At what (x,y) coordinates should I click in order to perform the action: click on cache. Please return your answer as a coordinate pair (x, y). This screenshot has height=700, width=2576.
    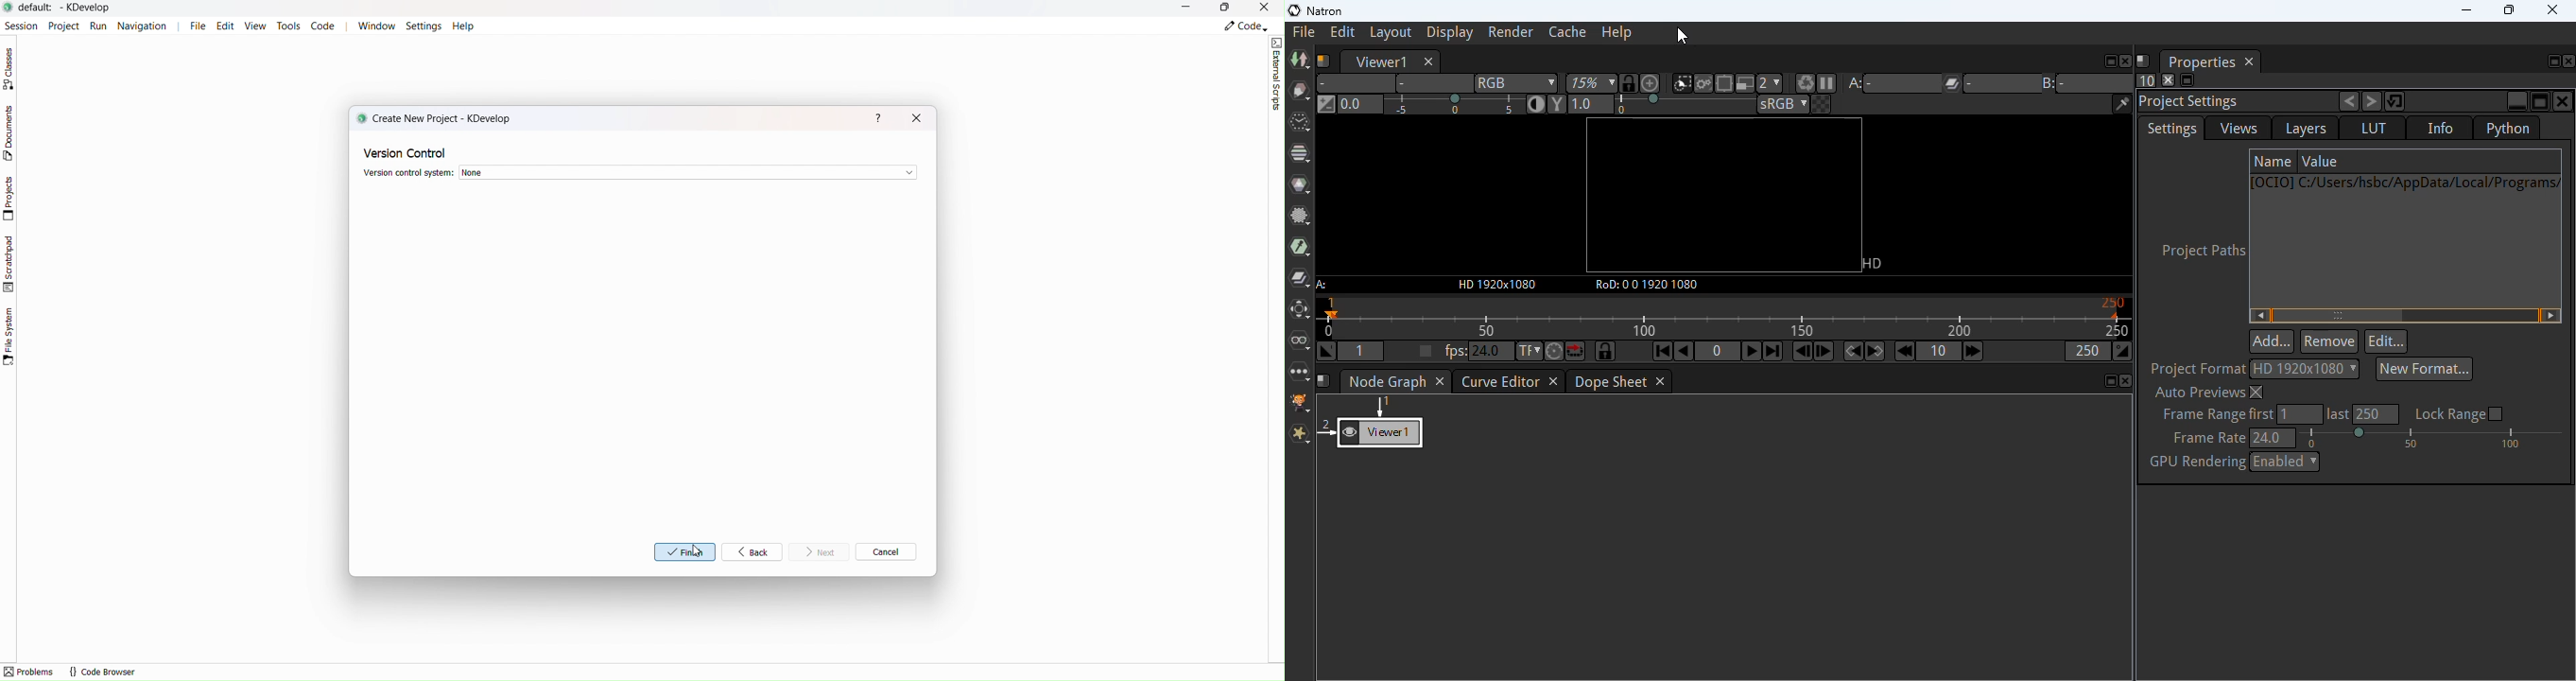
    Looking at the image, I should click on (1569, 32).